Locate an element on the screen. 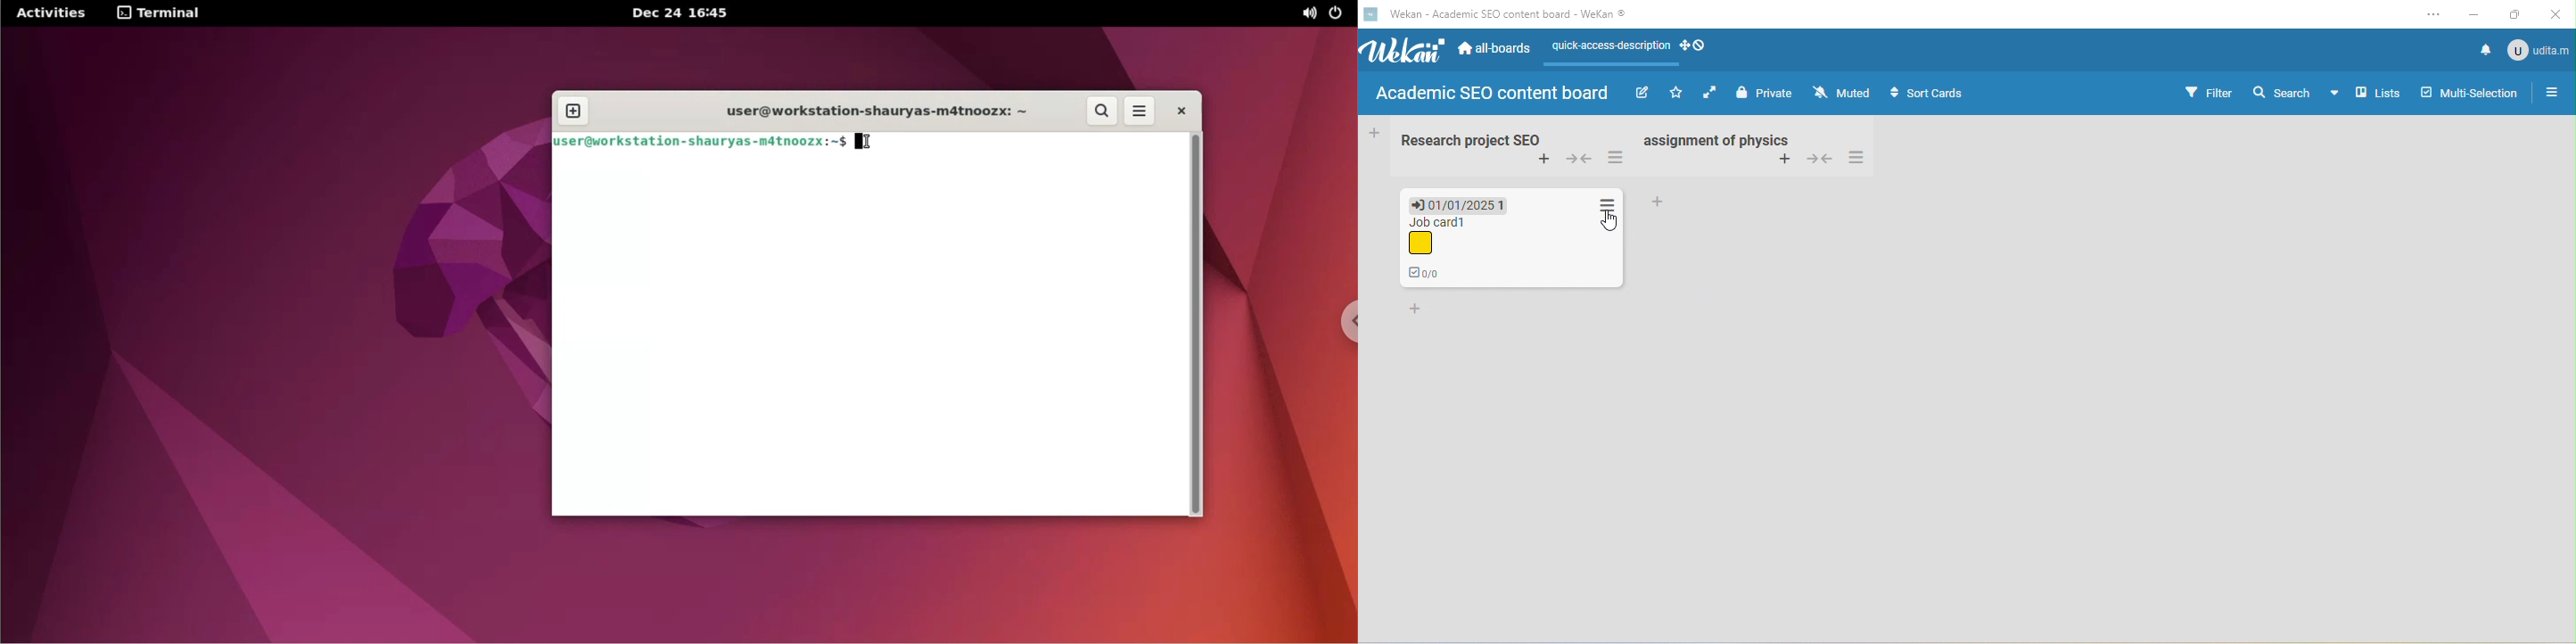 The image size is (2576, 644). swimlane action is located at coordinates (1617, 159).